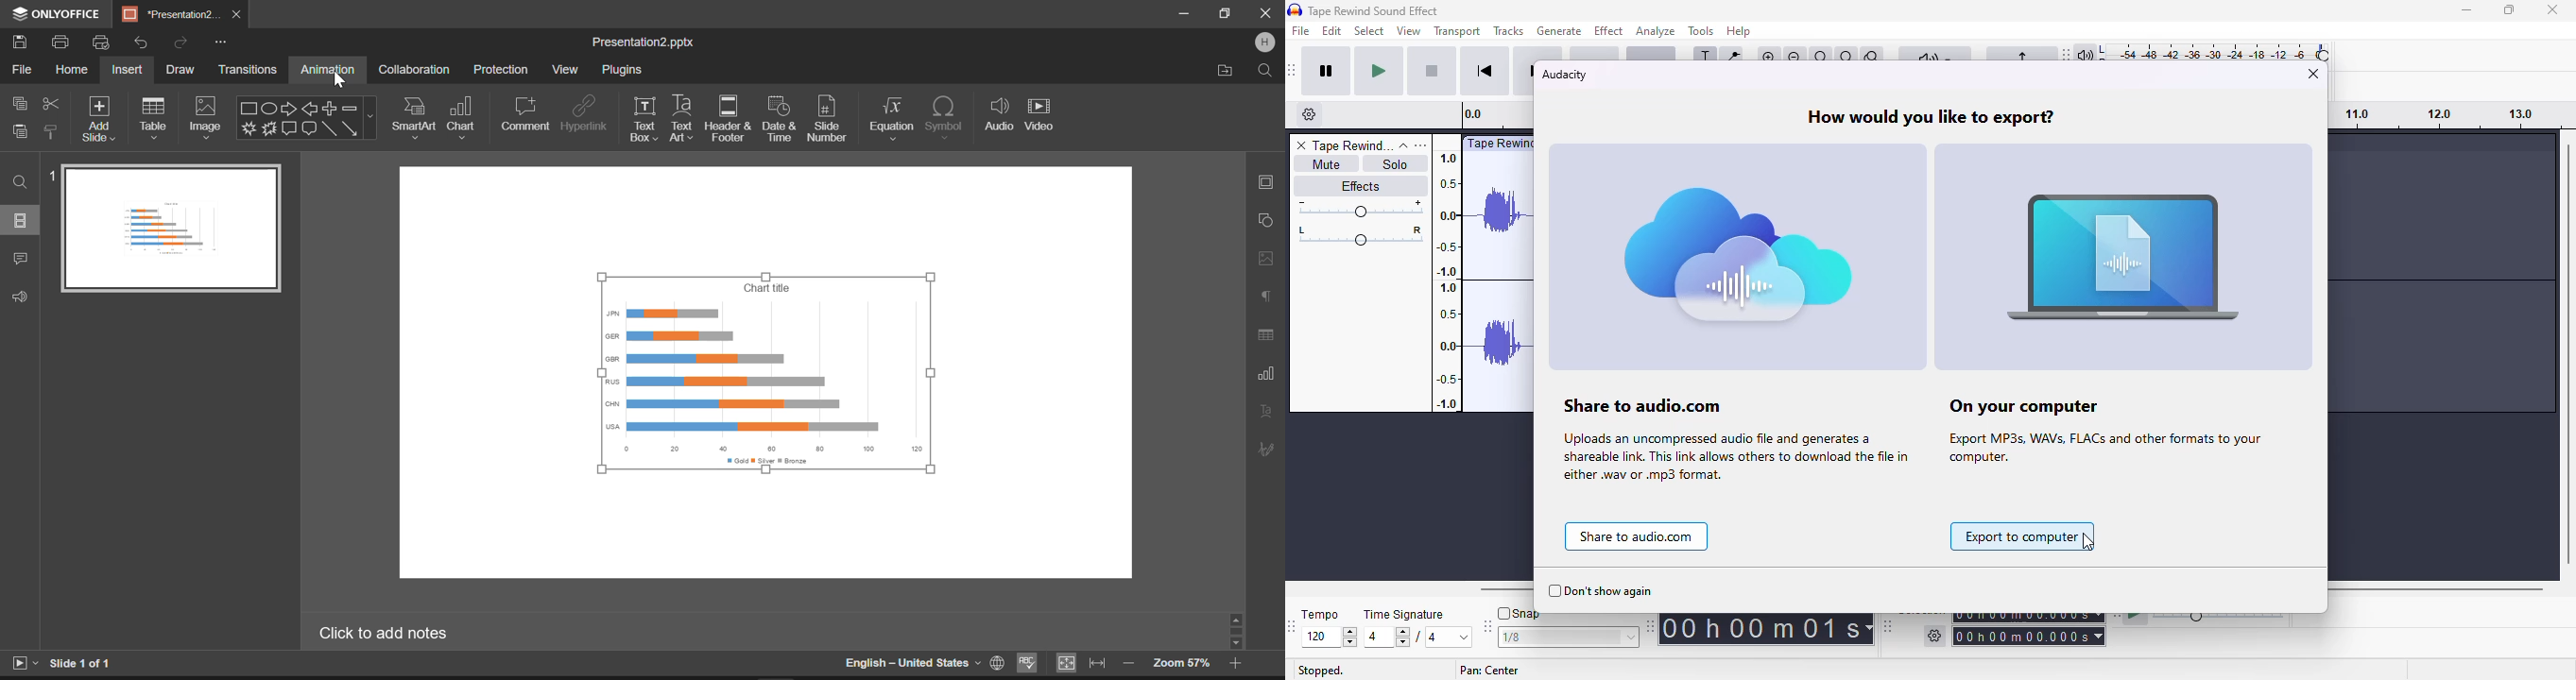 The image size is (2576, 700). Describe the element at coordinates (2511, 10) in the screenshot. I see `maximize` at that location.